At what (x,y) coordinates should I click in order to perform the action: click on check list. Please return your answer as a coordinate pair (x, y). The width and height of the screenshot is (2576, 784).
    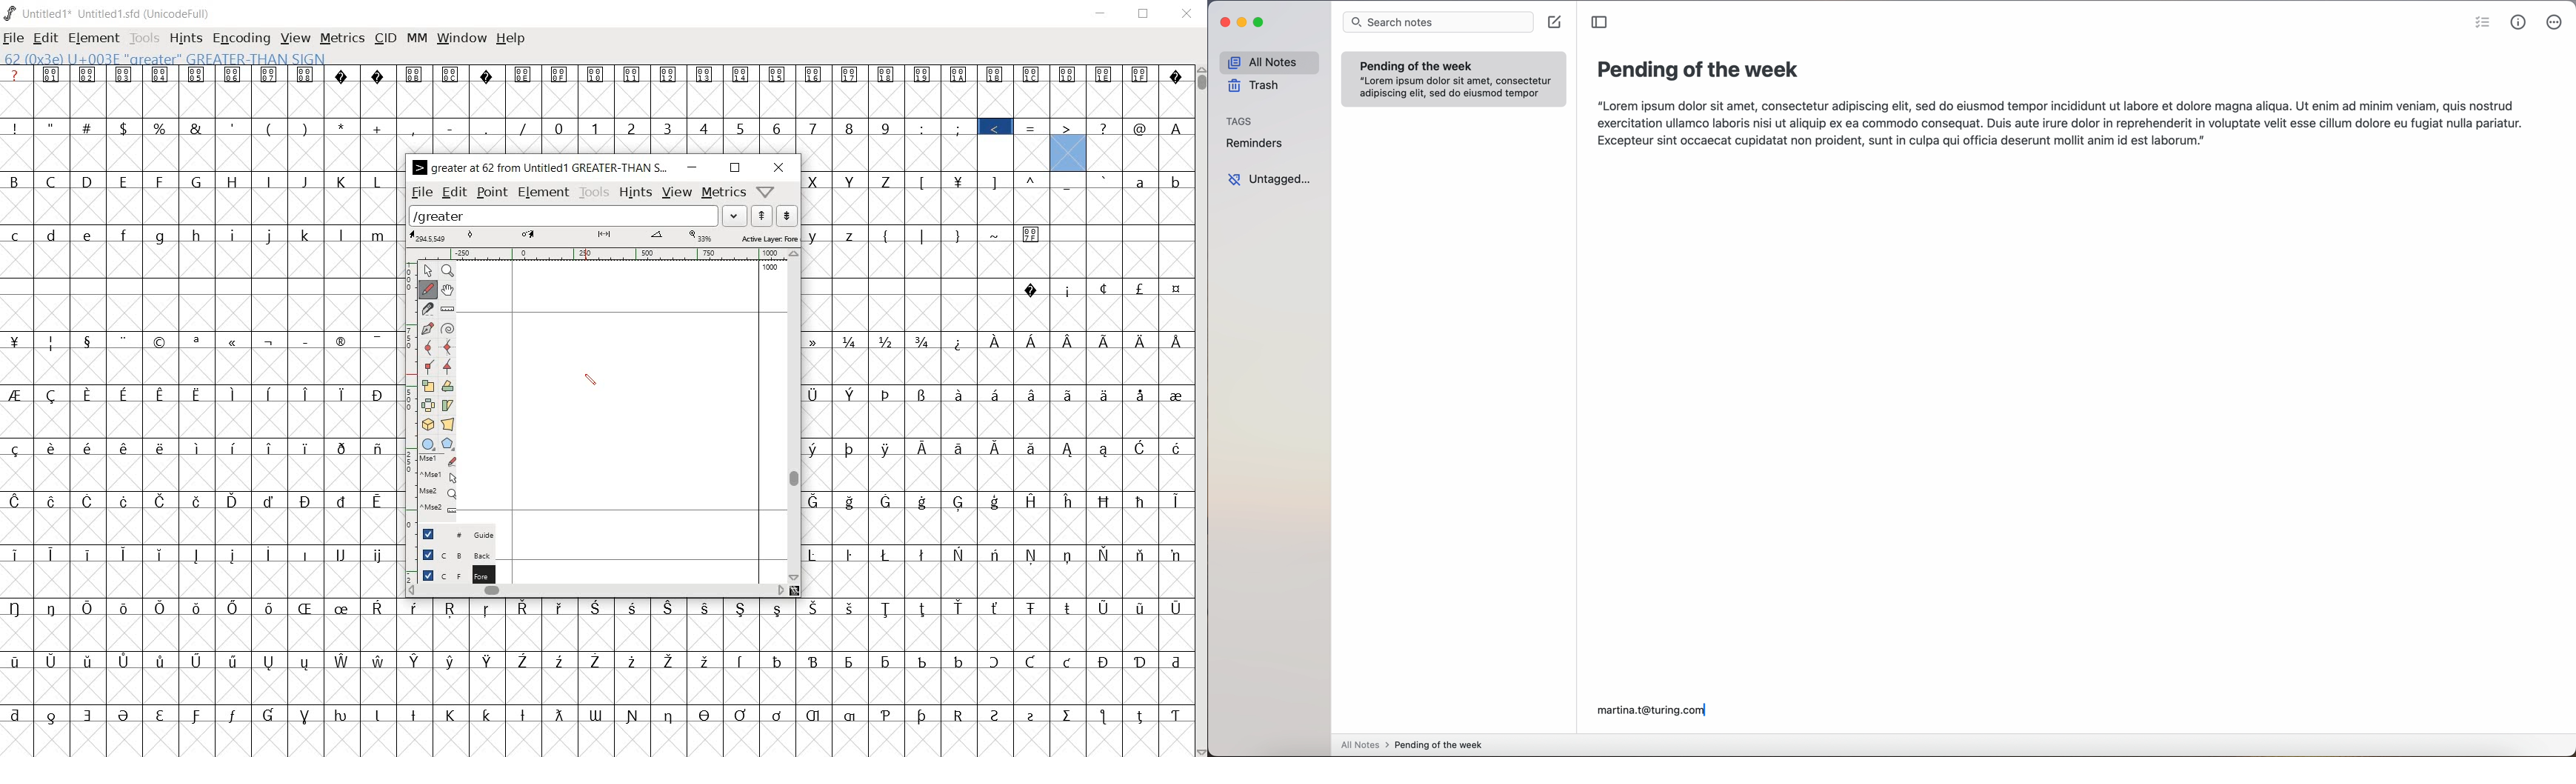
    Looking at the image, I should click on (2480, 23).